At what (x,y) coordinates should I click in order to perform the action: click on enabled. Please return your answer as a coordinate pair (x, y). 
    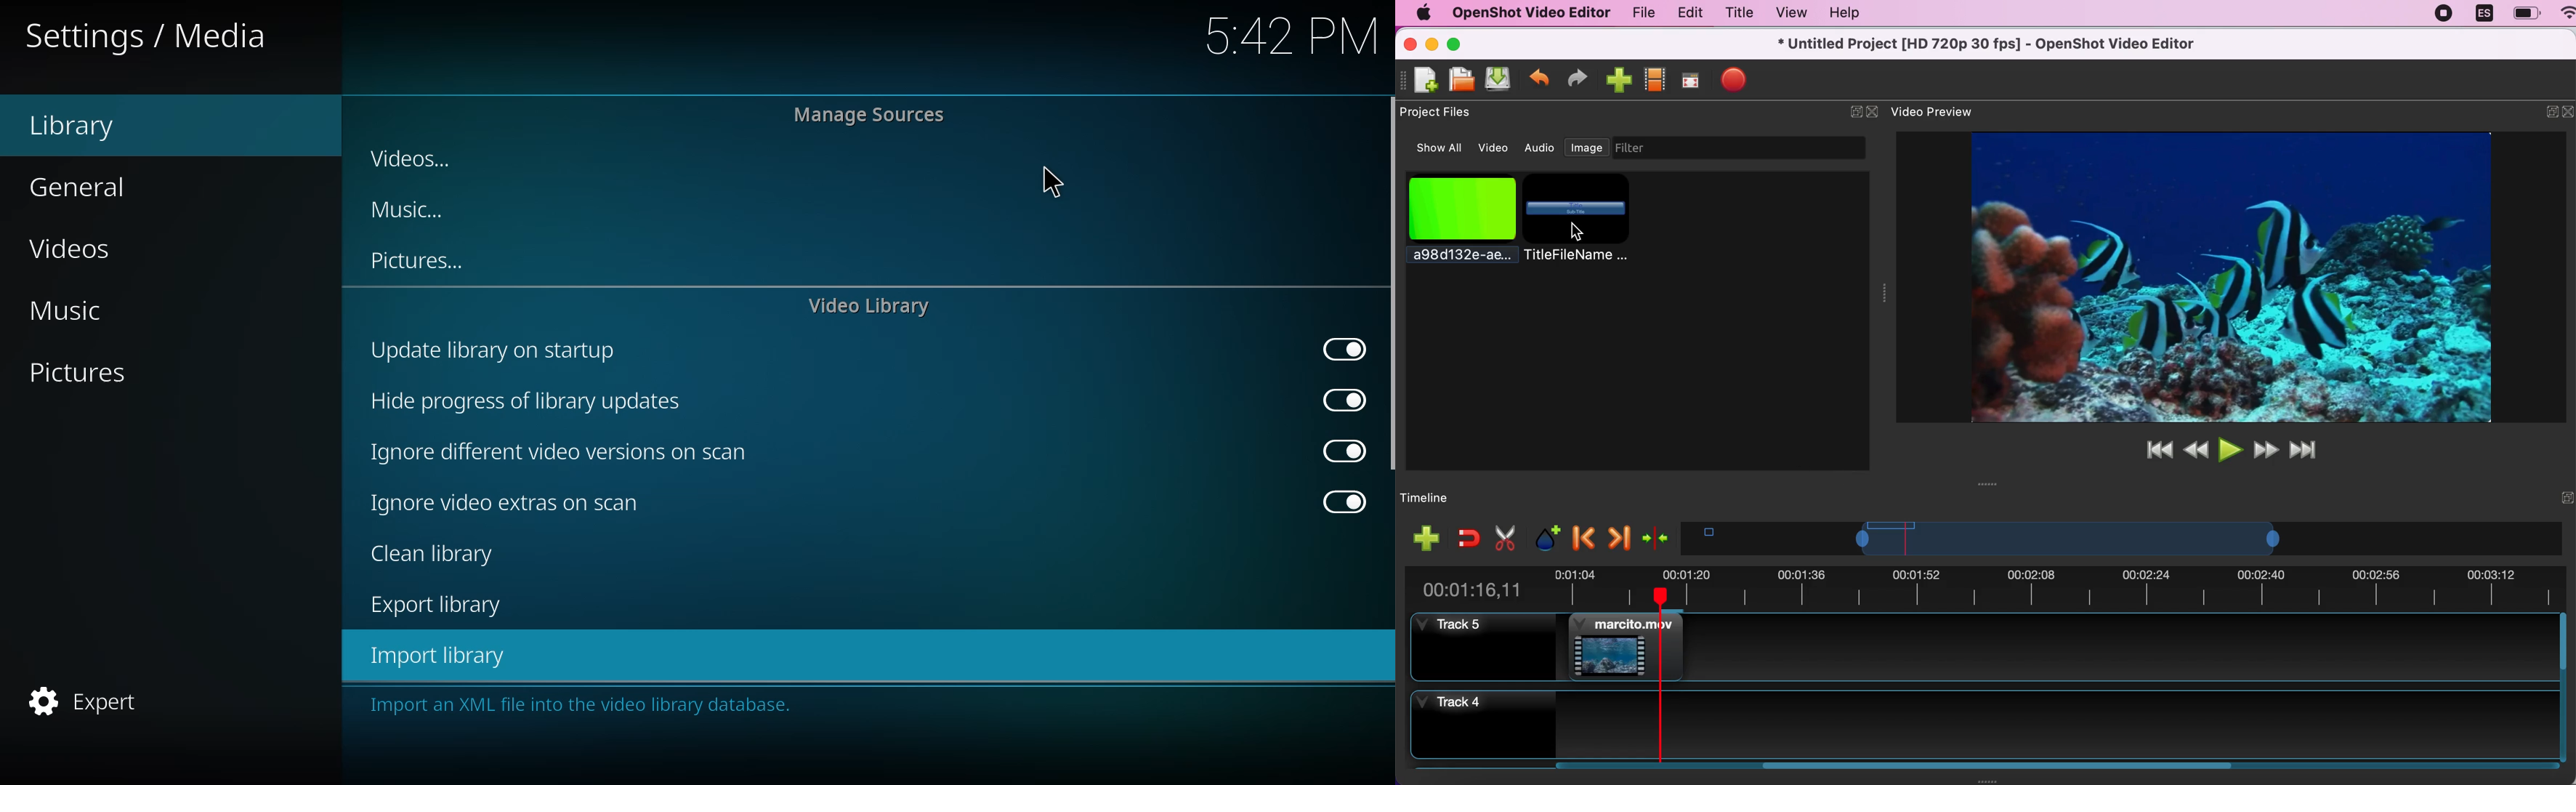
    Looking at the image, I should click on (1343, 352).